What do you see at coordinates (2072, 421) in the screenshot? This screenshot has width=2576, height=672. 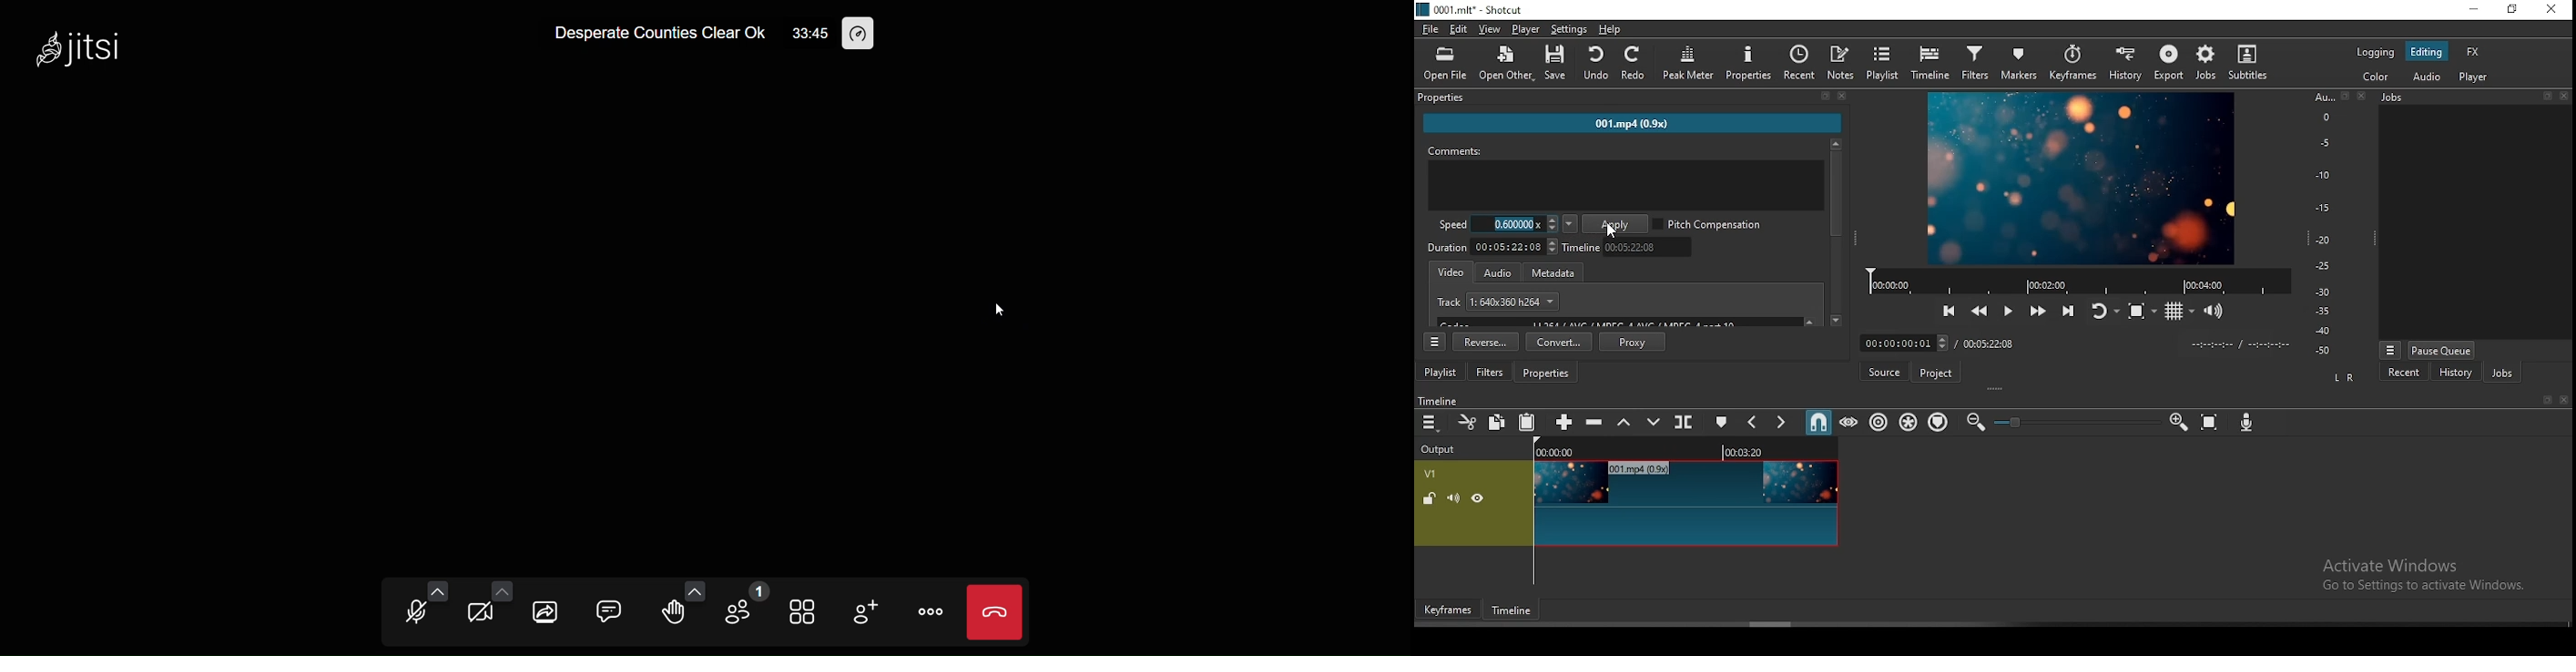 I see `zoom in or zoom out slider` at bounding box center [2072, 421].